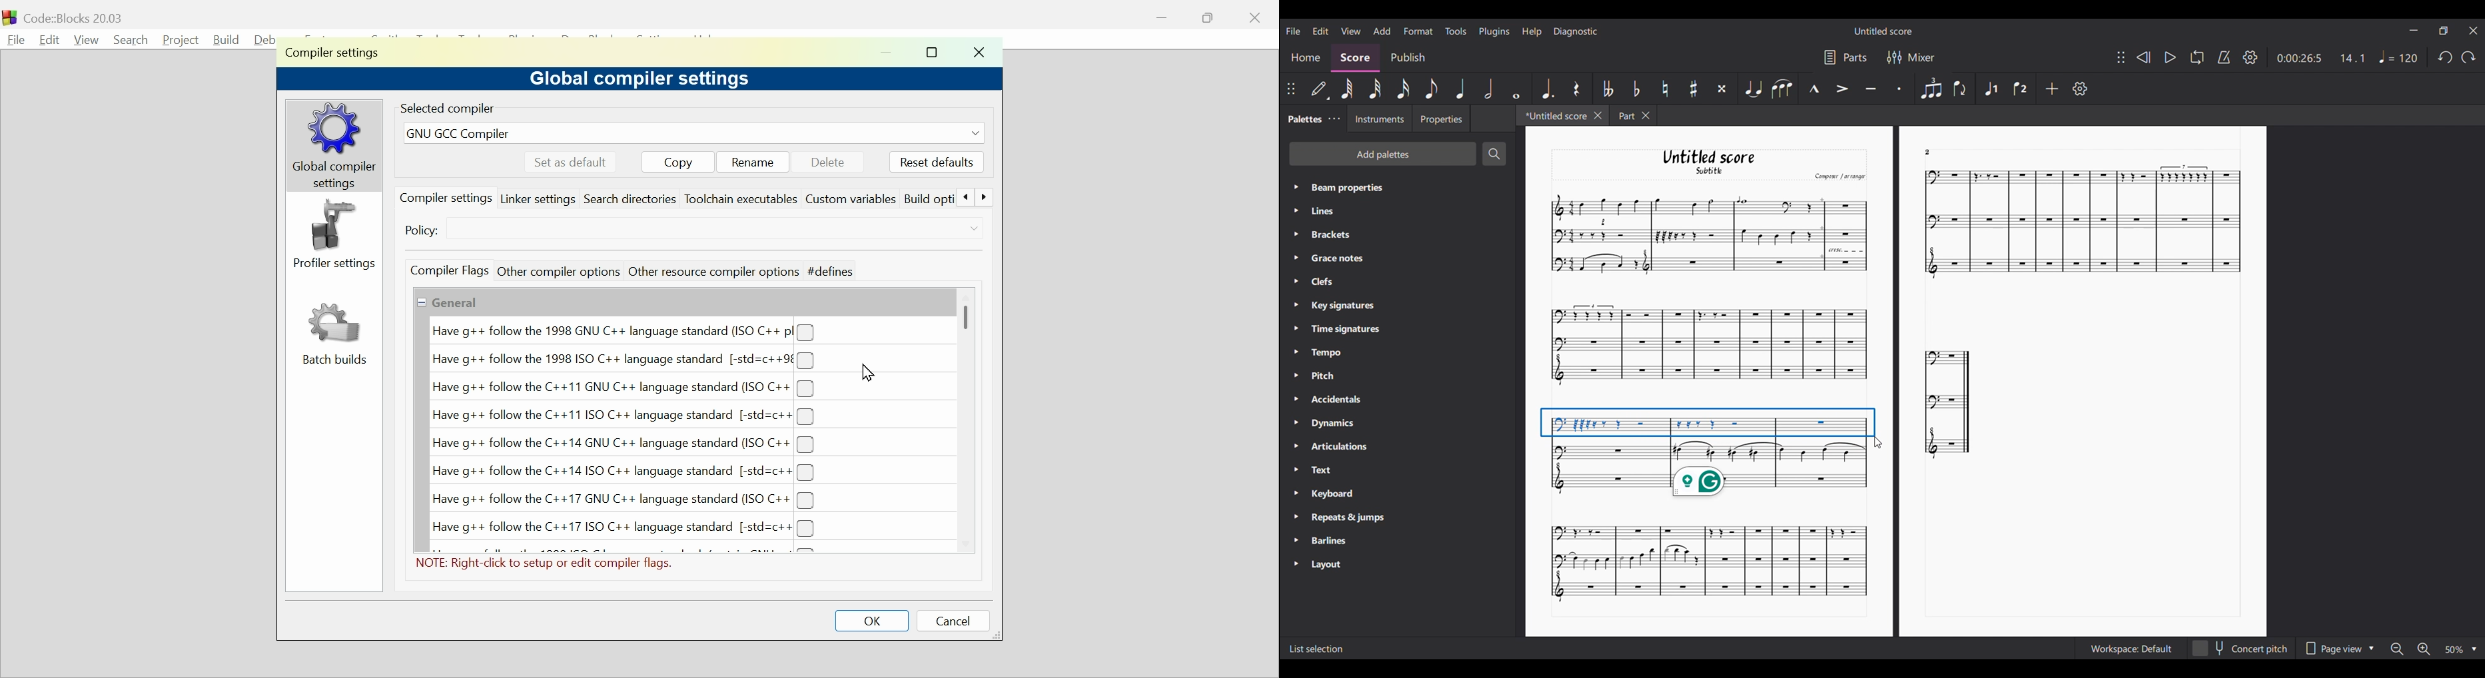 This screenshot has height=700, width=2492. I want to click on > Beam properties, so click(1340, 187).